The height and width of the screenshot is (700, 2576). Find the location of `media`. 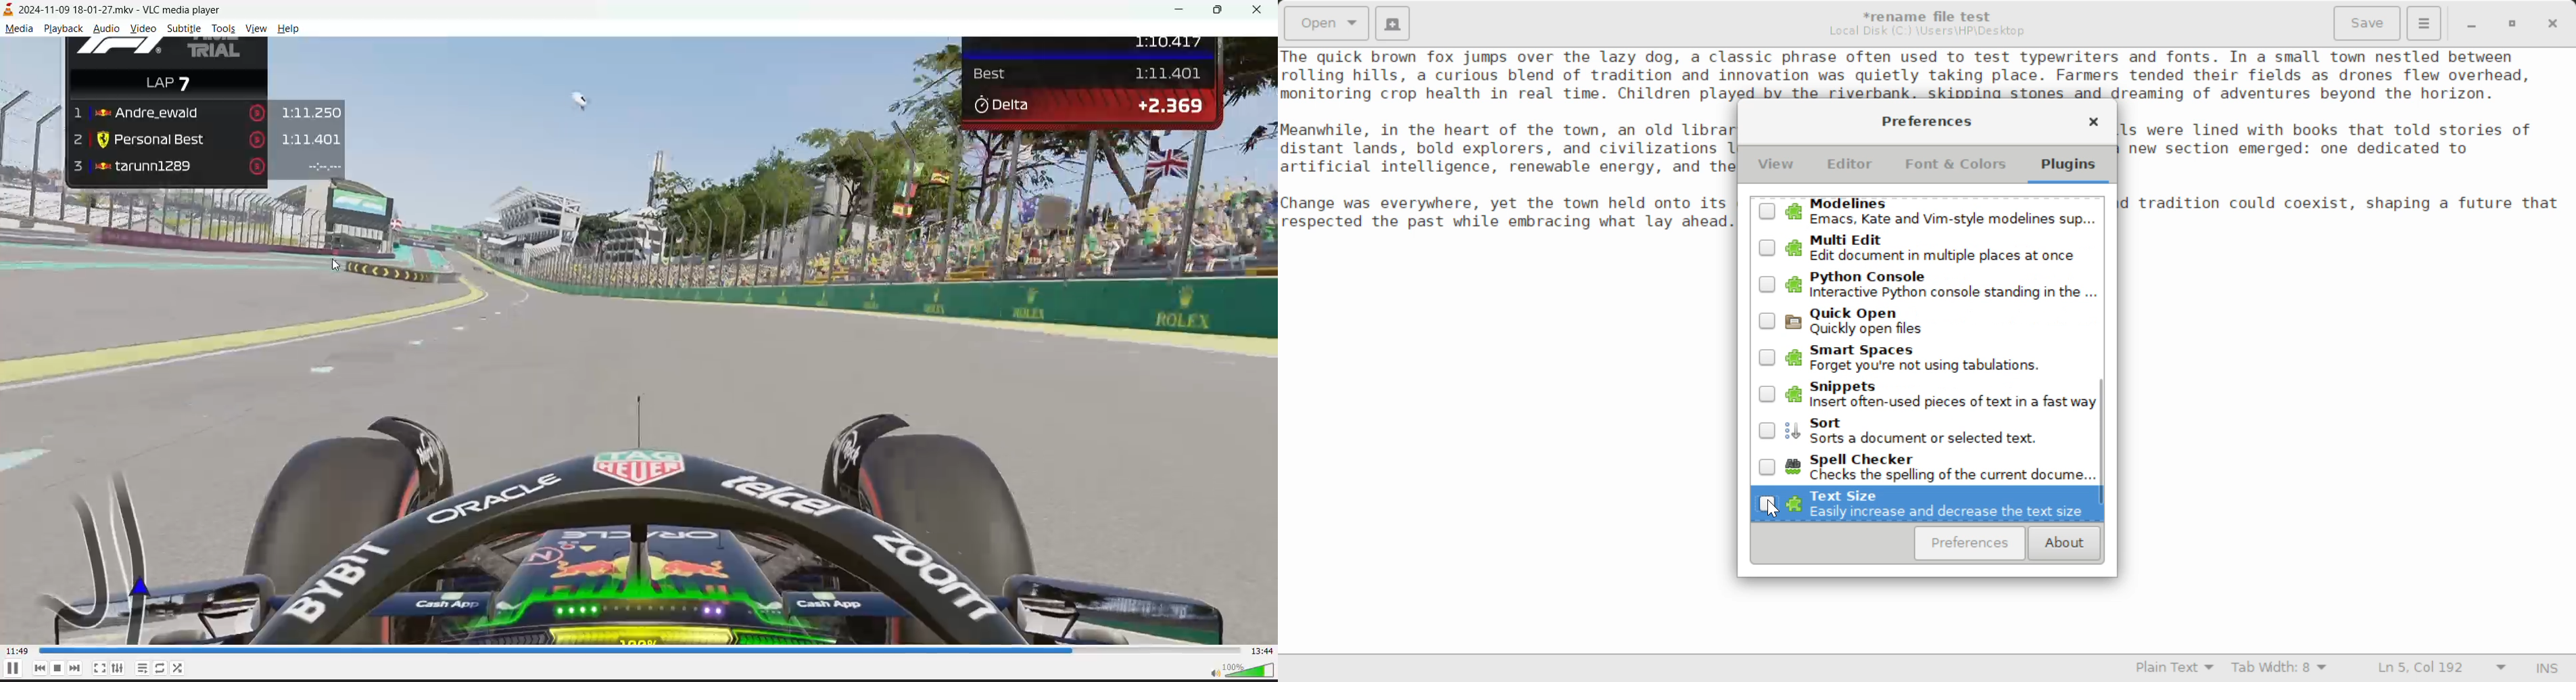

media is located at coordinates (19, 30).